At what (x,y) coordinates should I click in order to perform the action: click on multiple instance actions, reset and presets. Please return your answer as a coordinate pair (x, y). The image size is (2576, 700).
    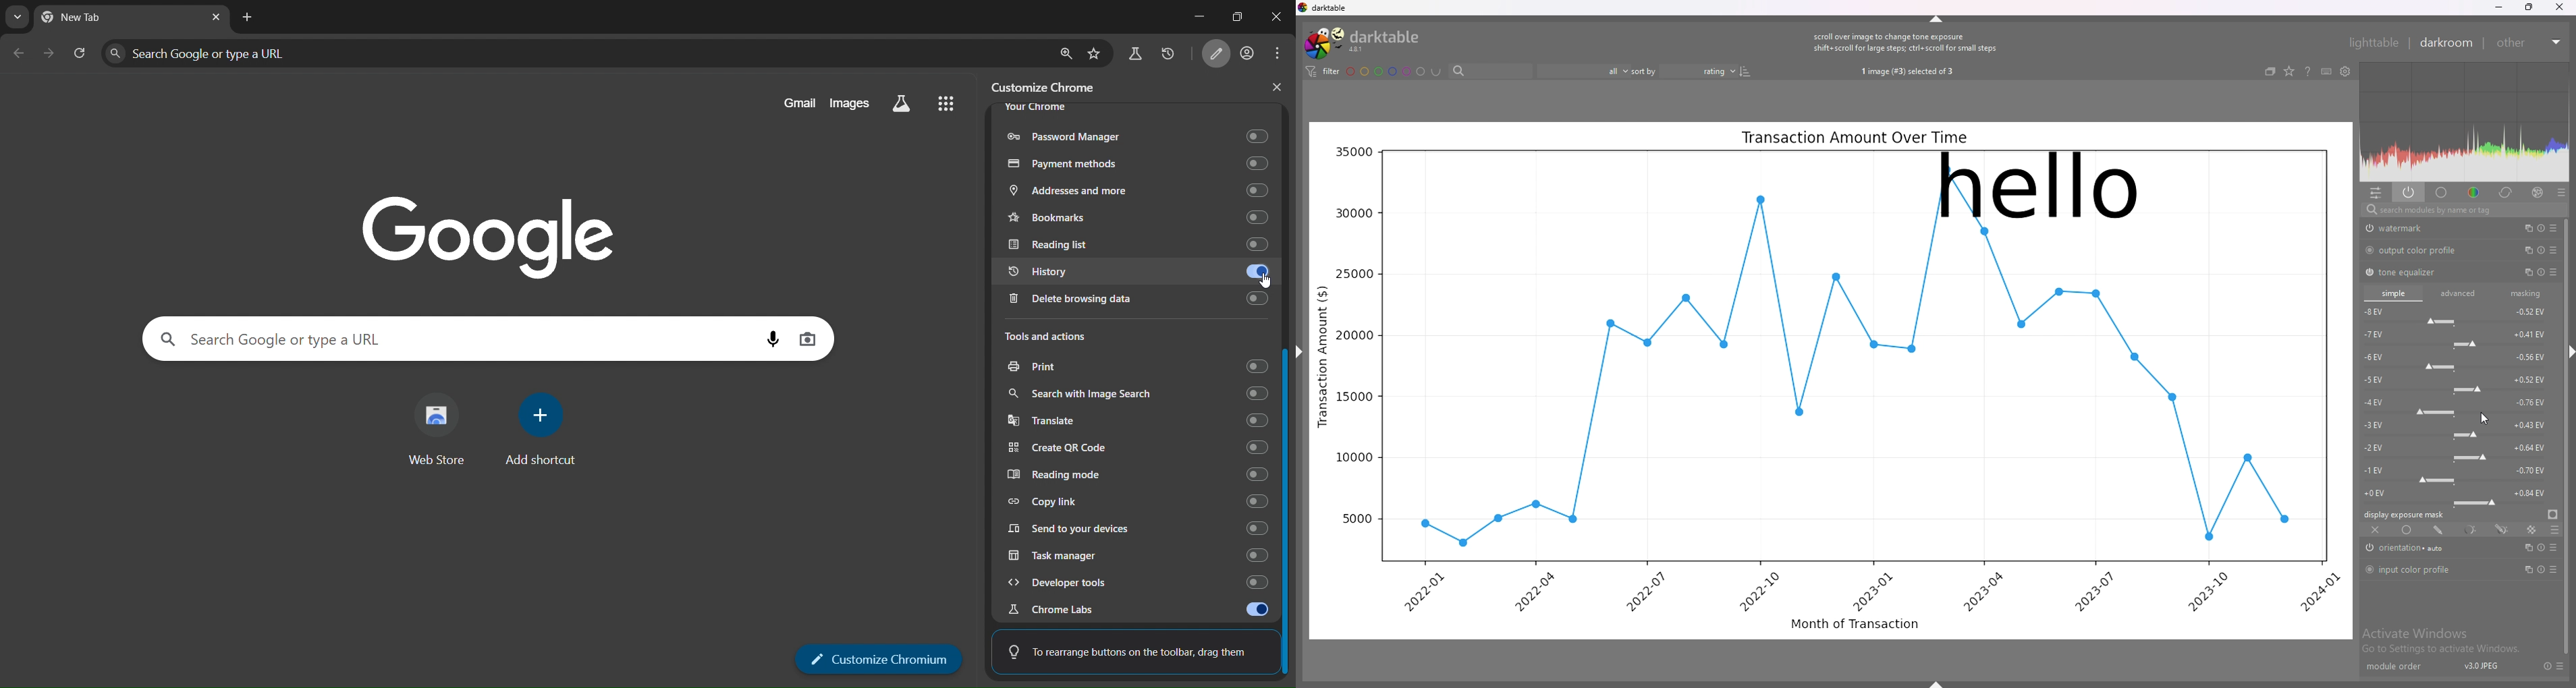
    Looking at the image, I should click on (2540, 272).